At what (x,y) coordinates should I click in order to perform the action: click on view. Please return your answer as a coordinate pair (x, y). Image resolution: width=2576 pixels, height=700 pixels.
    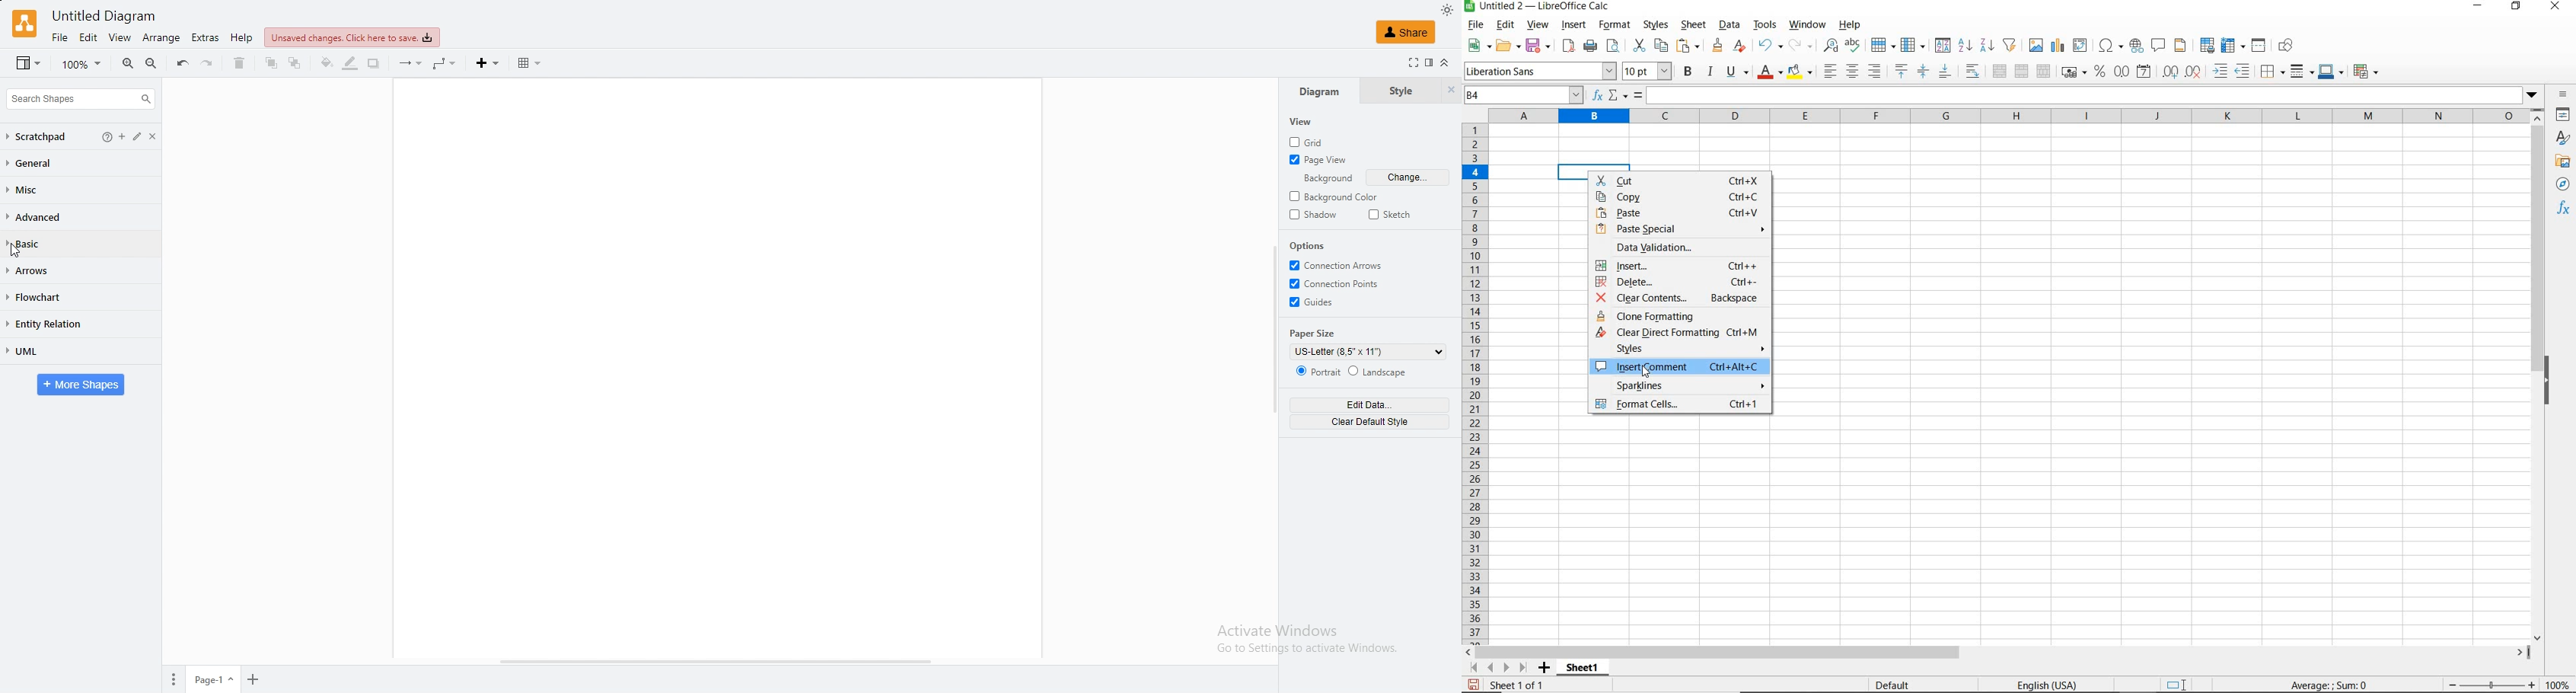
    Looking at the image, I should click on (1539, 27).